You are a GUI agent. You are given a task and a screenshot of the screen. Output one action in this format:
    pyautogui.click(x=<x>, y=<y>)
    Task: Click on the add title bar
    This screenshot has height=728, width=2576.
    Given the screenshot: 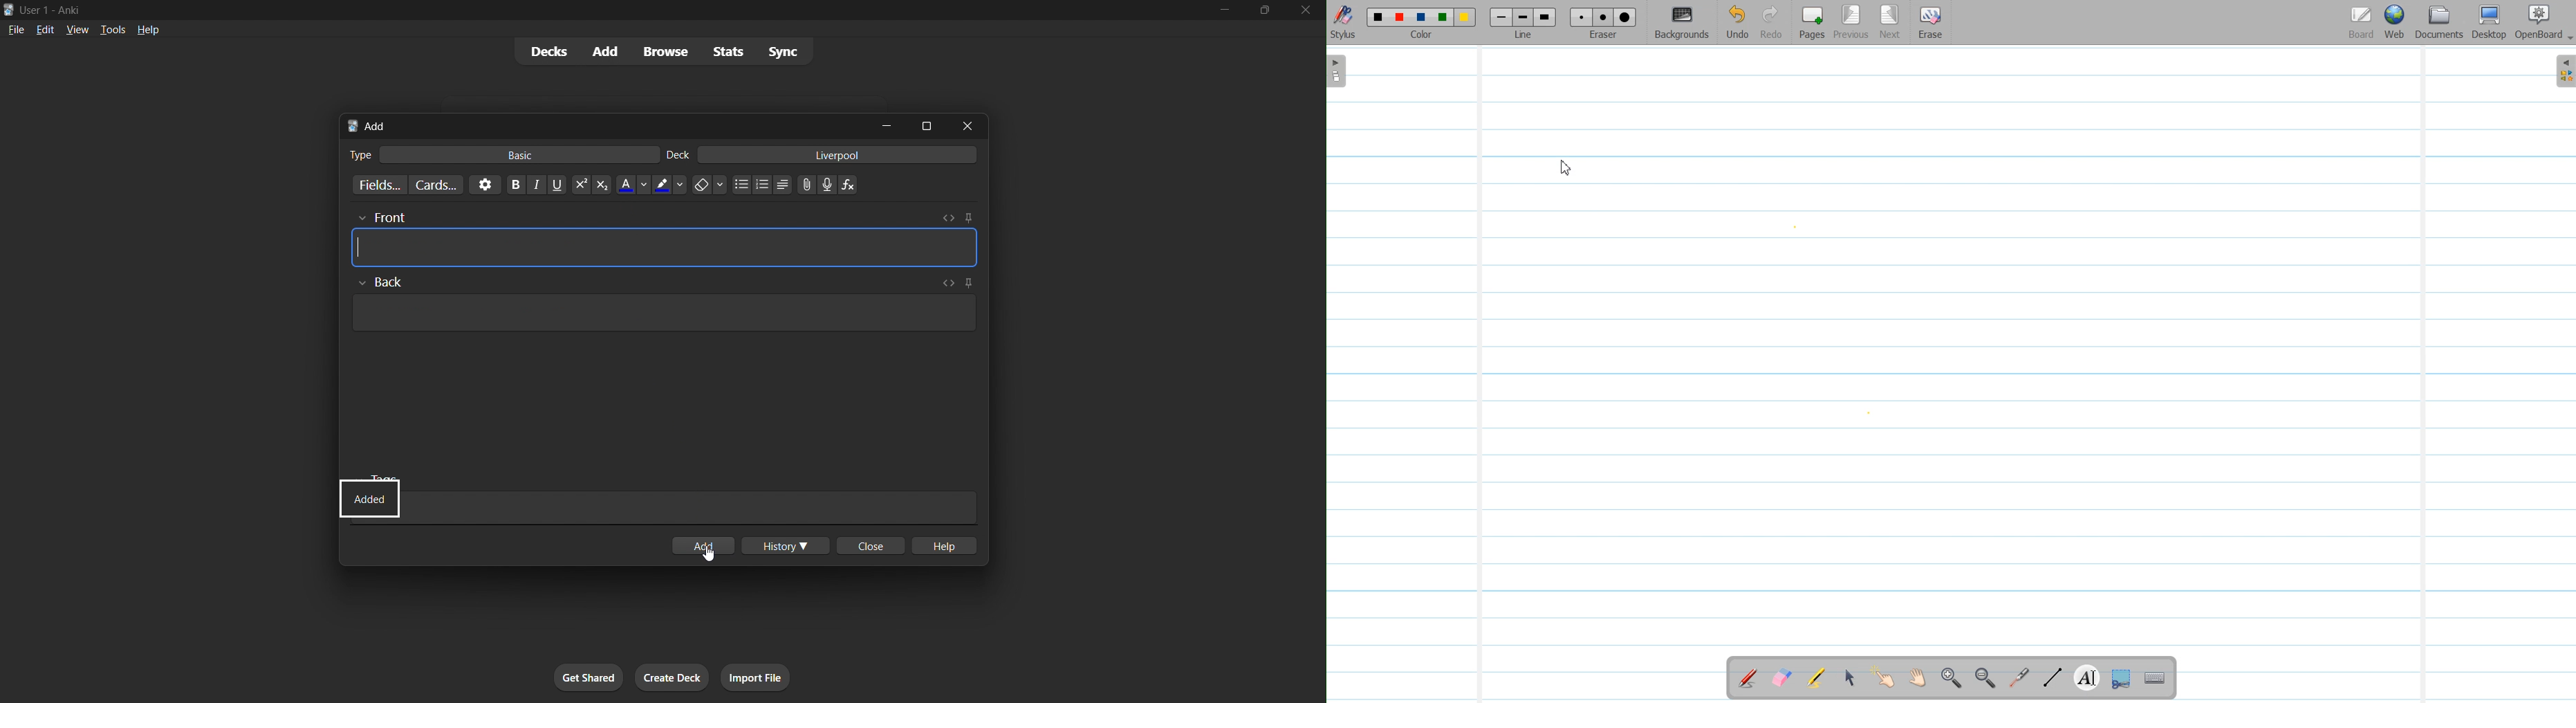 What is the action you would take?
    pyautogui.click(x=597, y=124)
    